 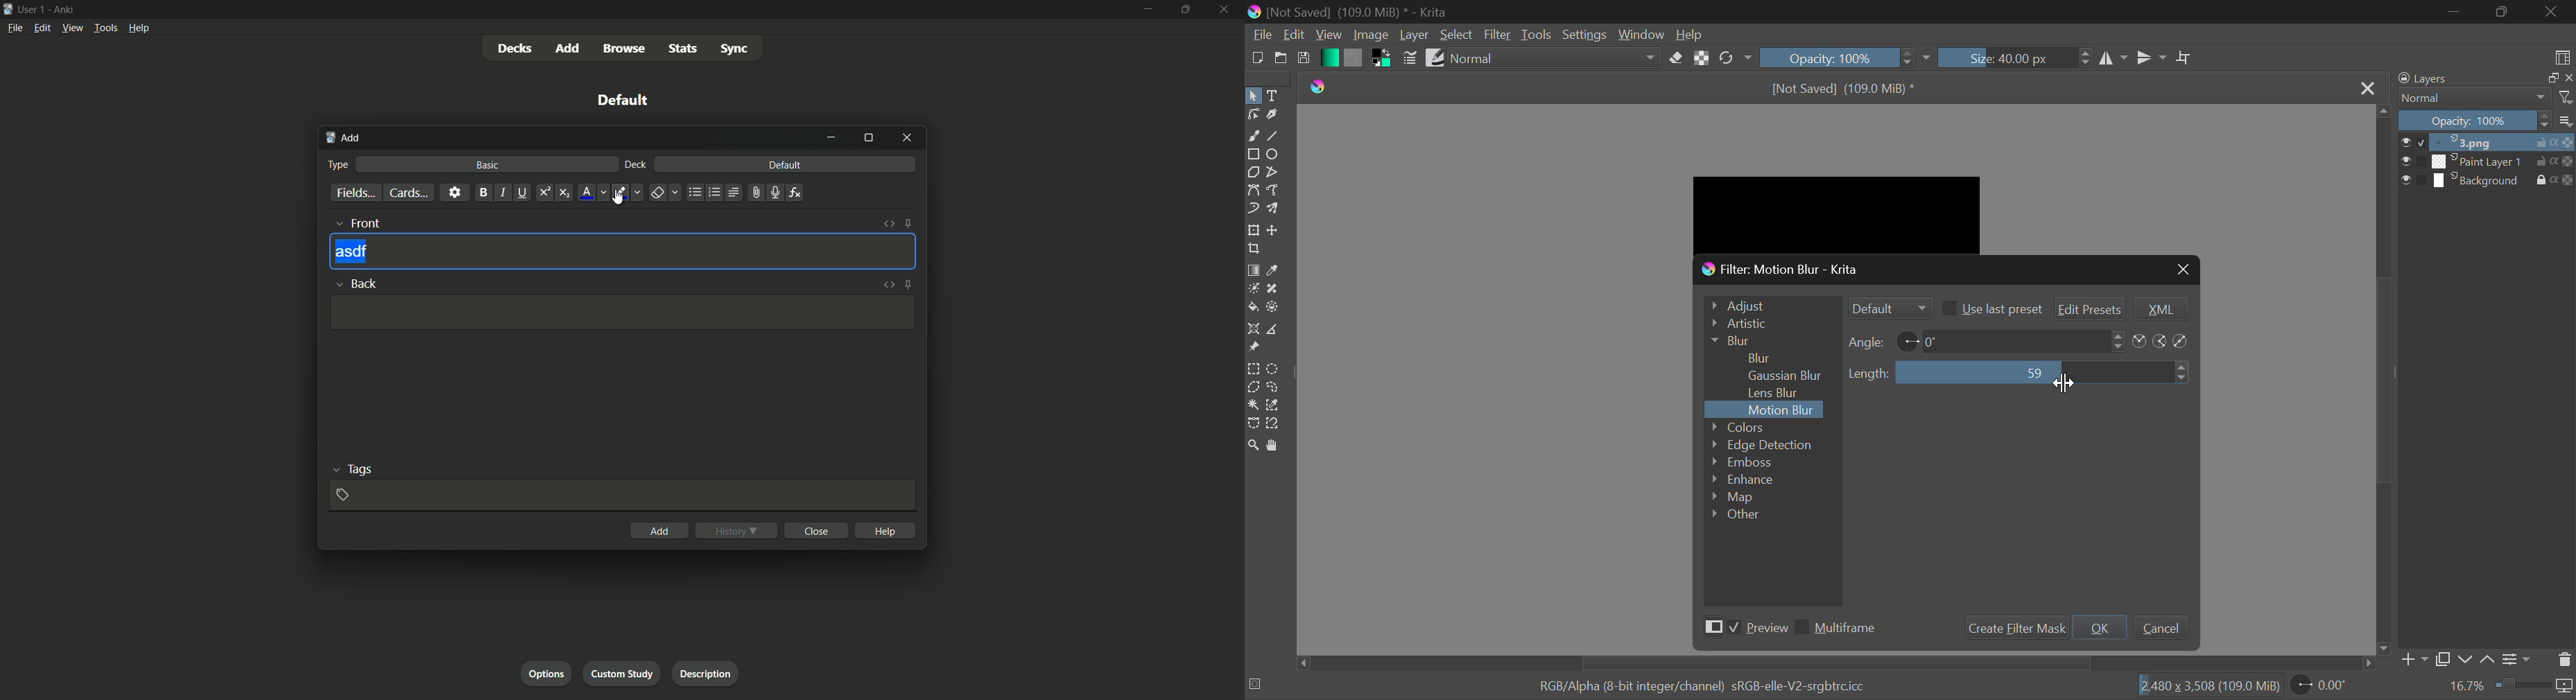 I want to click on Colors in Use, so click(x=1379, y=60).